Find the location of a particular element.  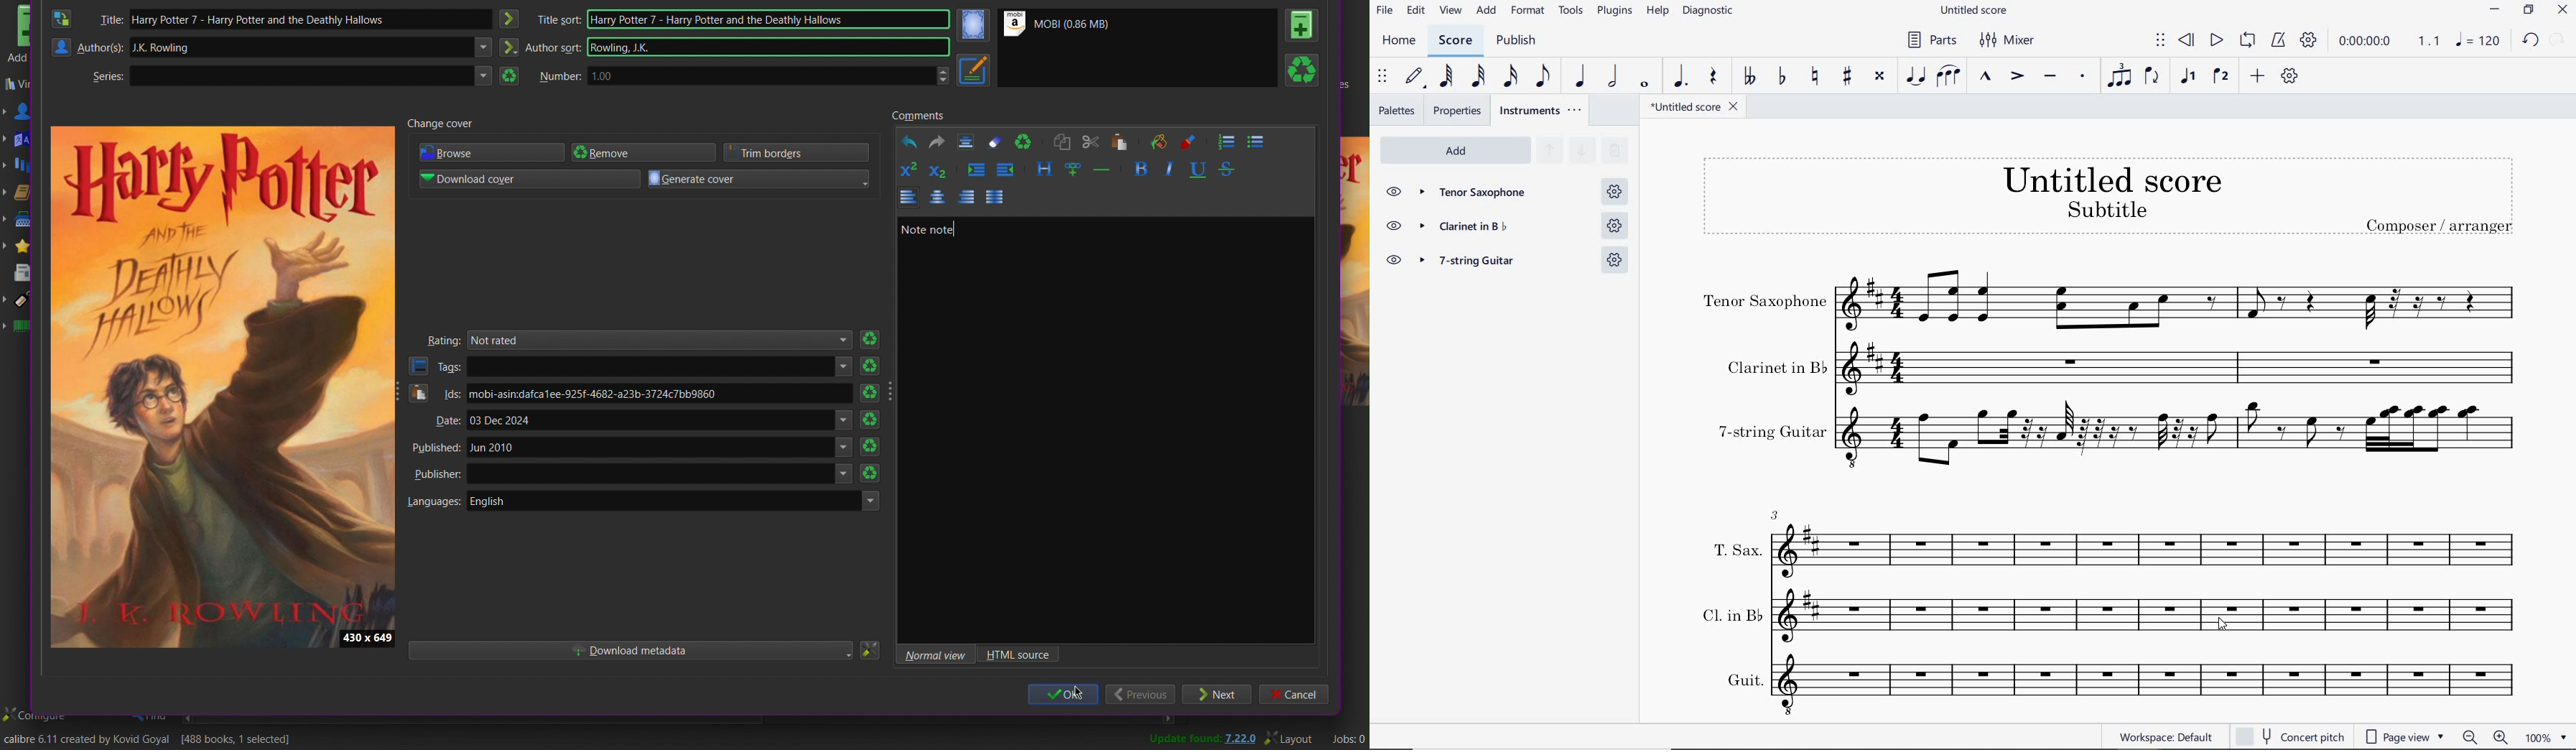

Series is located at coordinates (104, 78).